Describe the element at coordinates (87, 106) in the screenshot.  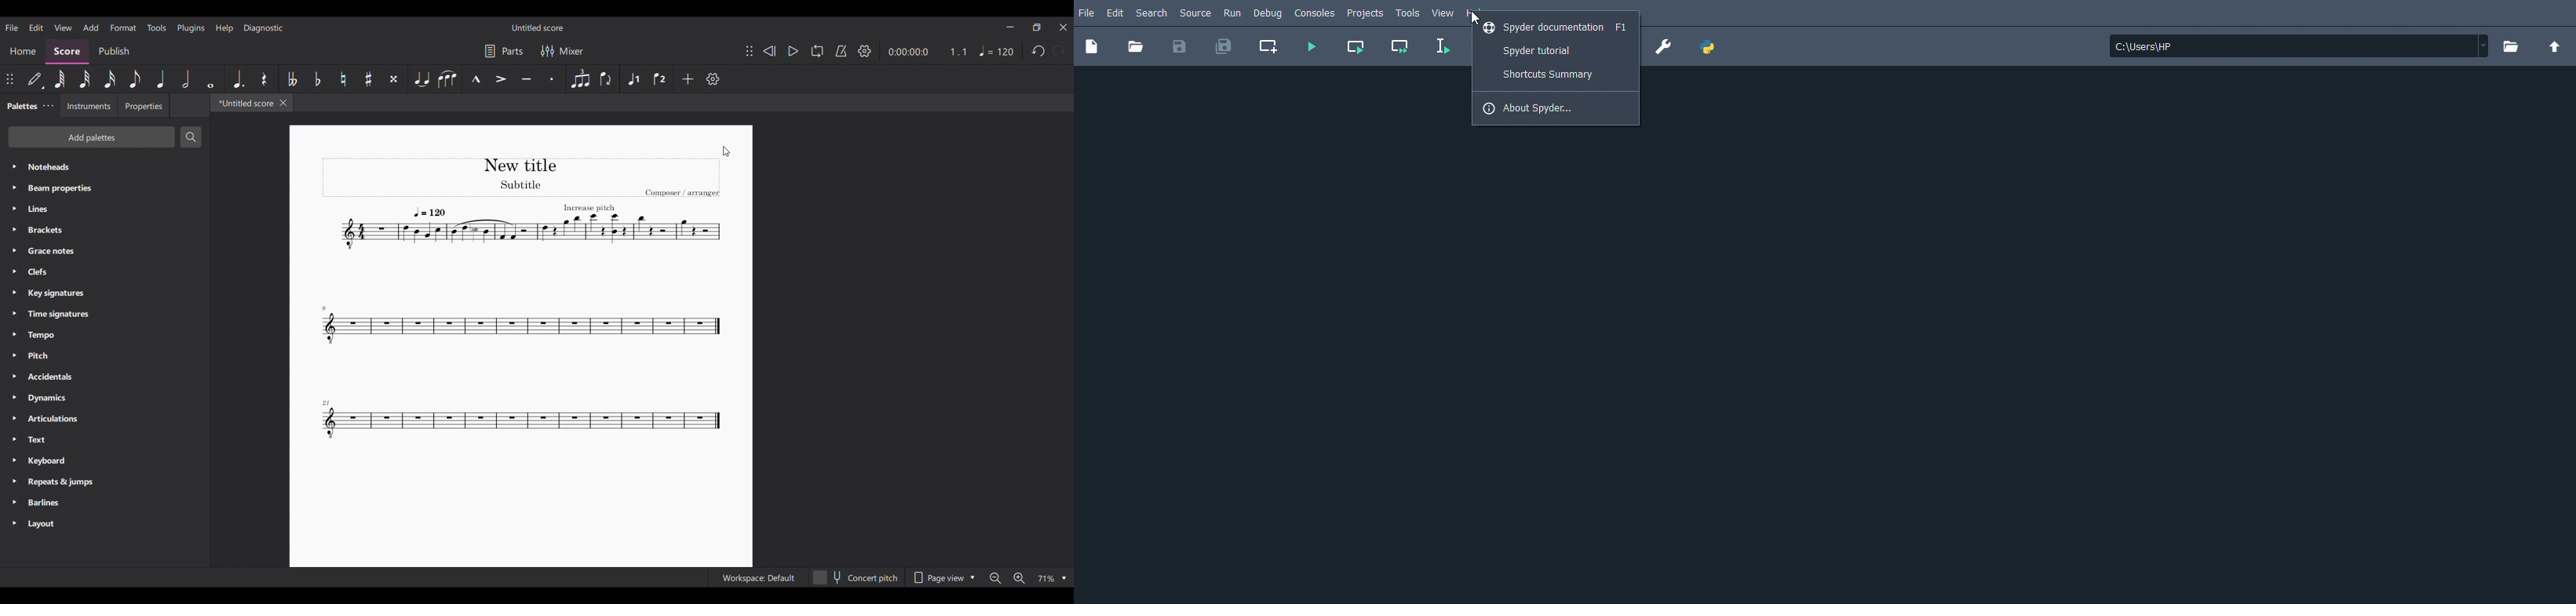
I see `Instruments` at that location.